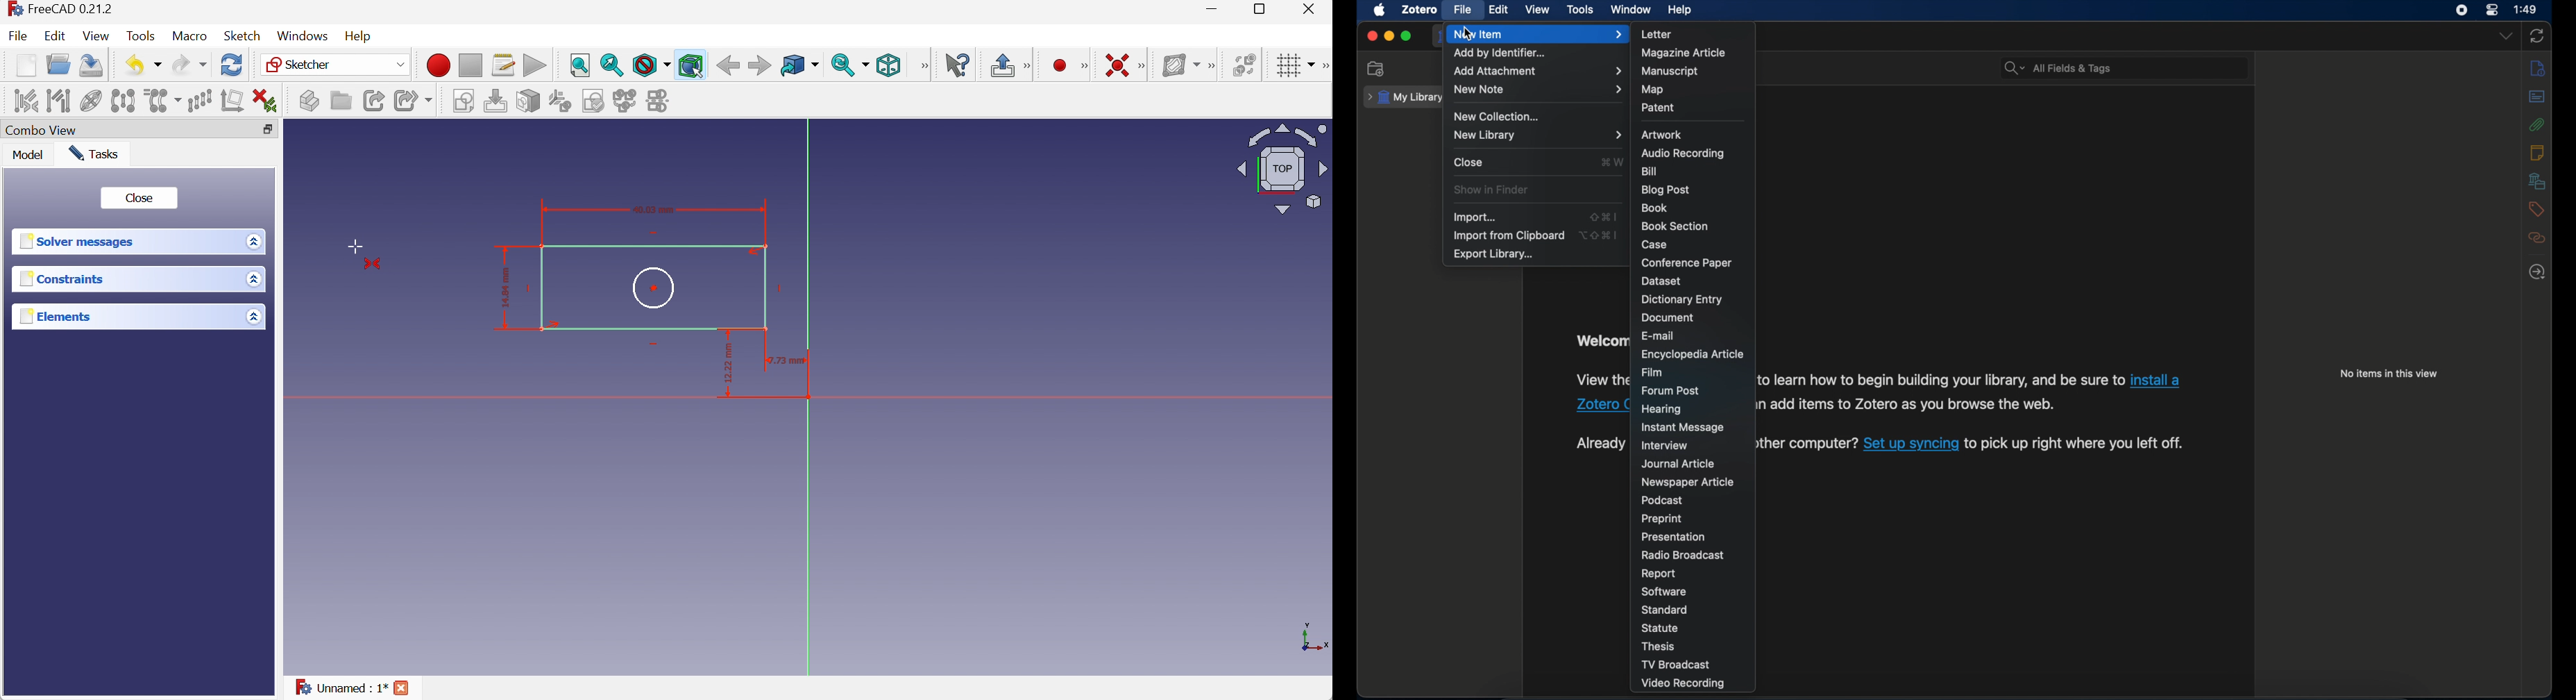 The width and height of the screenshot is (2576, 700). Describe the element at coordinates (922, 66) in the screenshot. I see `[View]` at that location.